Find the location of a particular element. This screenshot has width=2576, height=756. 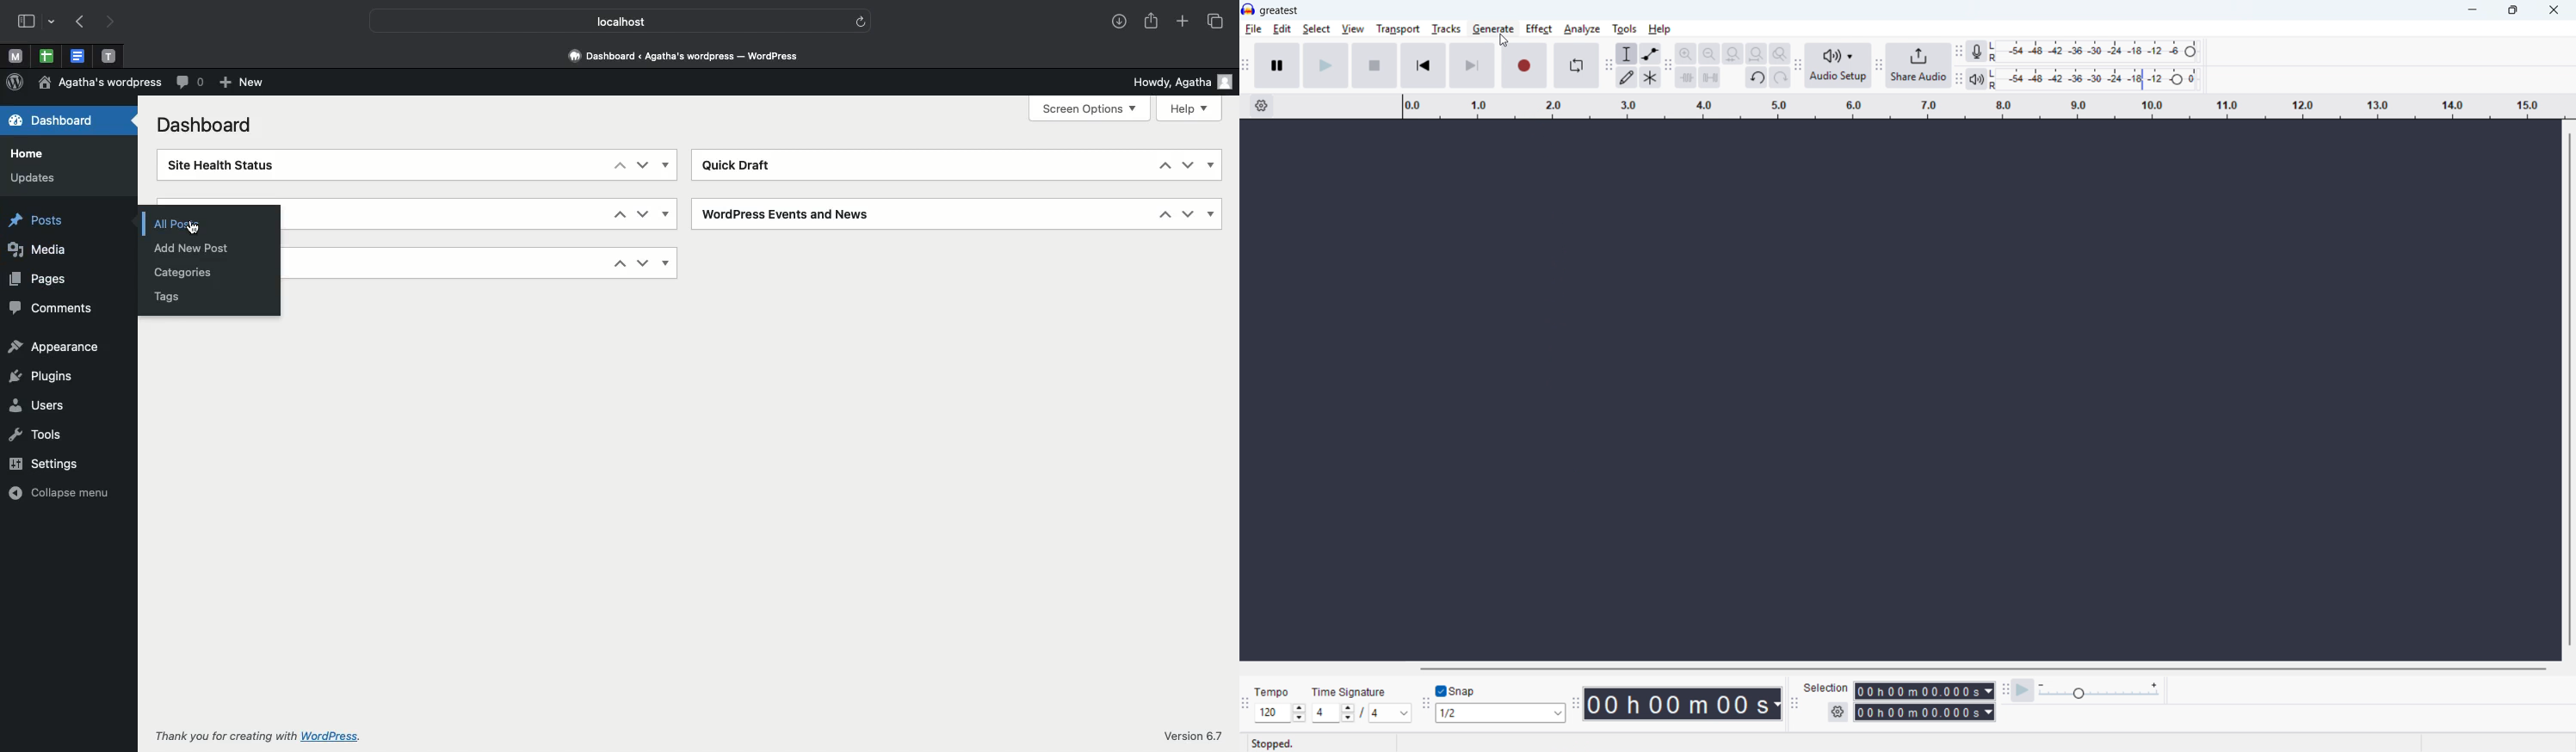

Down is located at coordinates (643, 164).